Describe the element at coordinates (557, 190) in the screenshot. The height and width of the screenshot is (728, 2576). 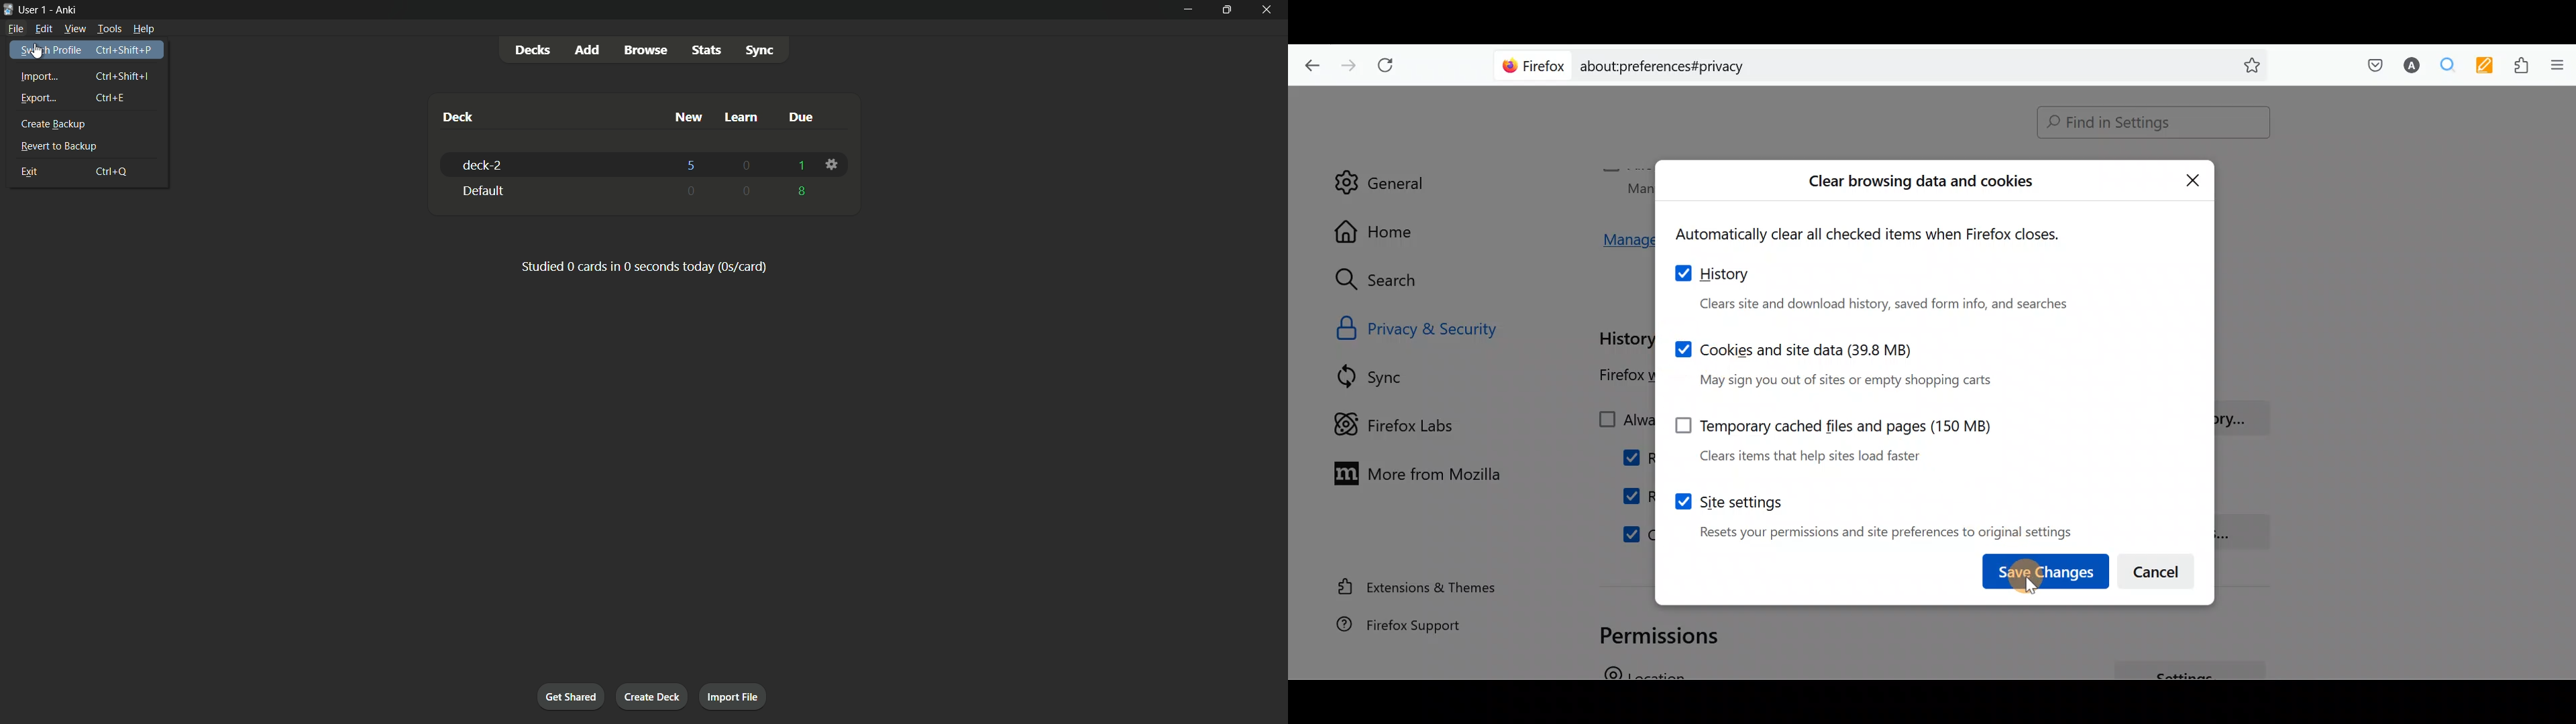
I see `Default` at that location.